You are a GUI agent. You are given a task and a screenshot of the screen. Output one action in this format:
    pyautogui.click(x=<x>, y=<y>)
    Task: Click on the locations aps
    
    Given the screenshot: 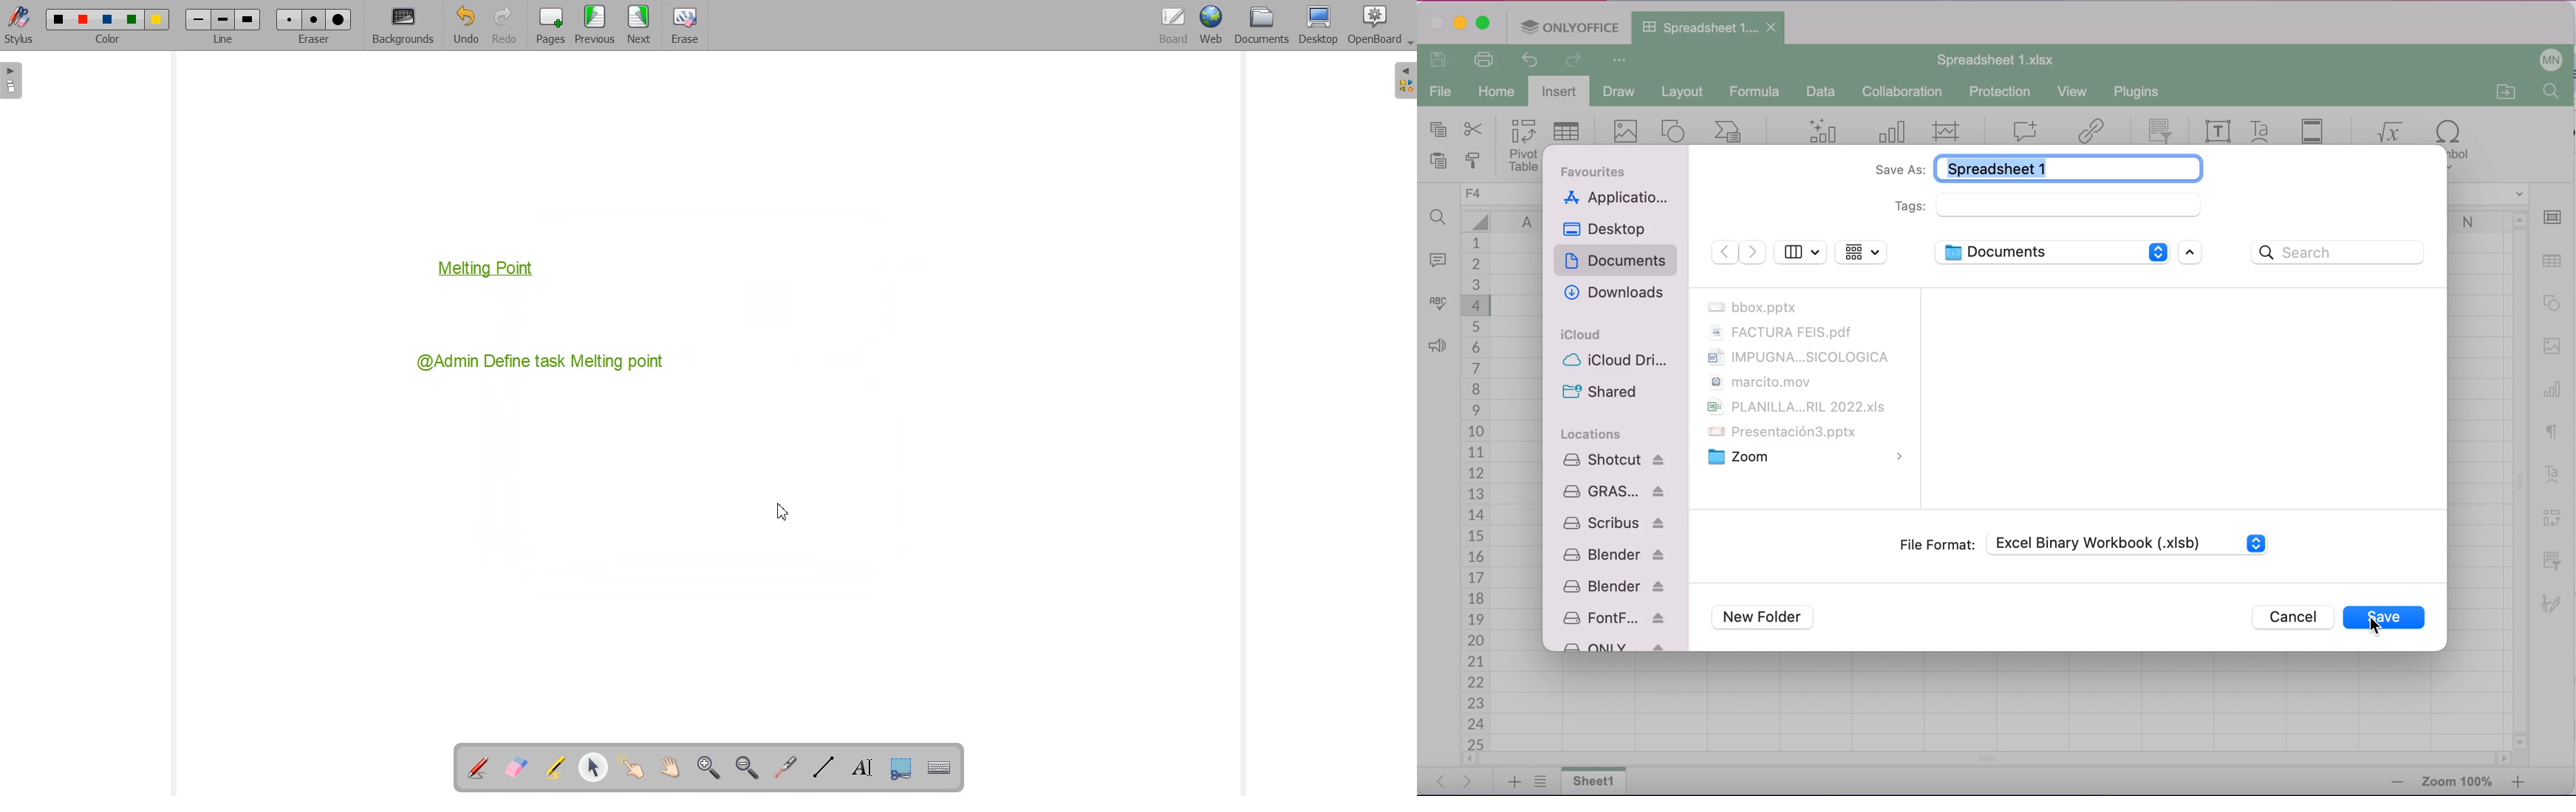 What is the action you would take?
    pyautogui.click(x=1615, y=550)
    